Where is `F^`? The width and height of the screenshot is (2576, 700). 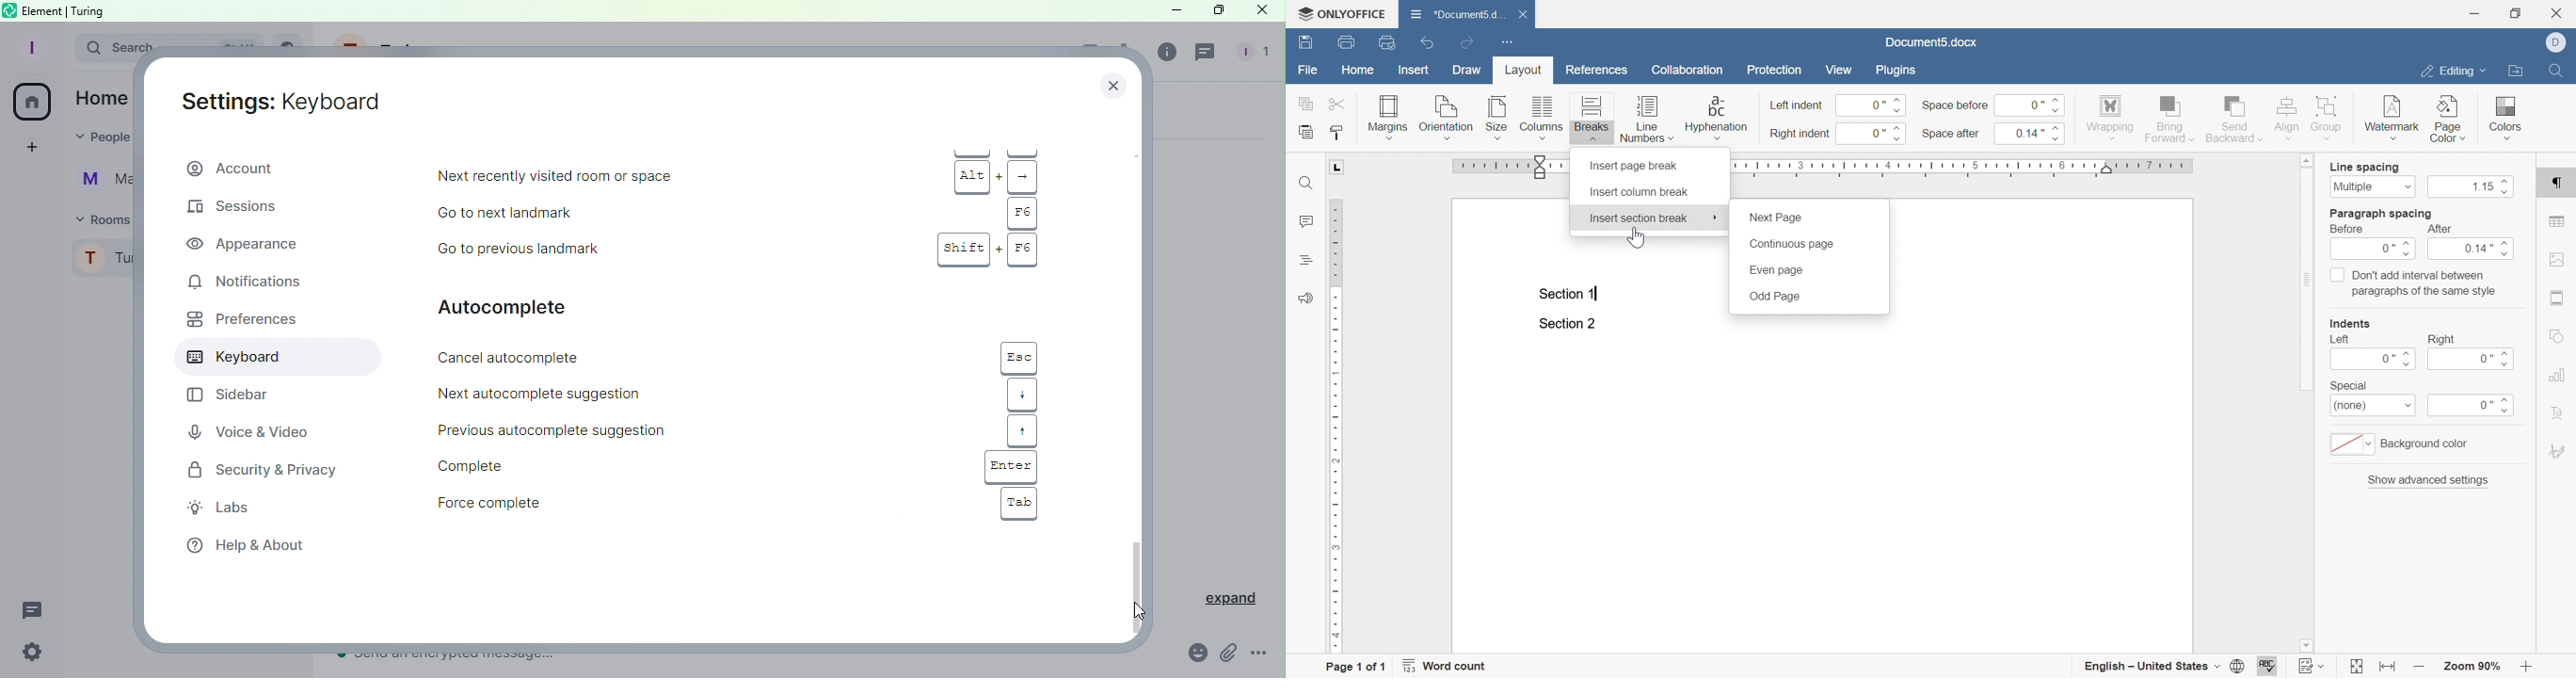
F^ is located at coordinates (1022, 212).